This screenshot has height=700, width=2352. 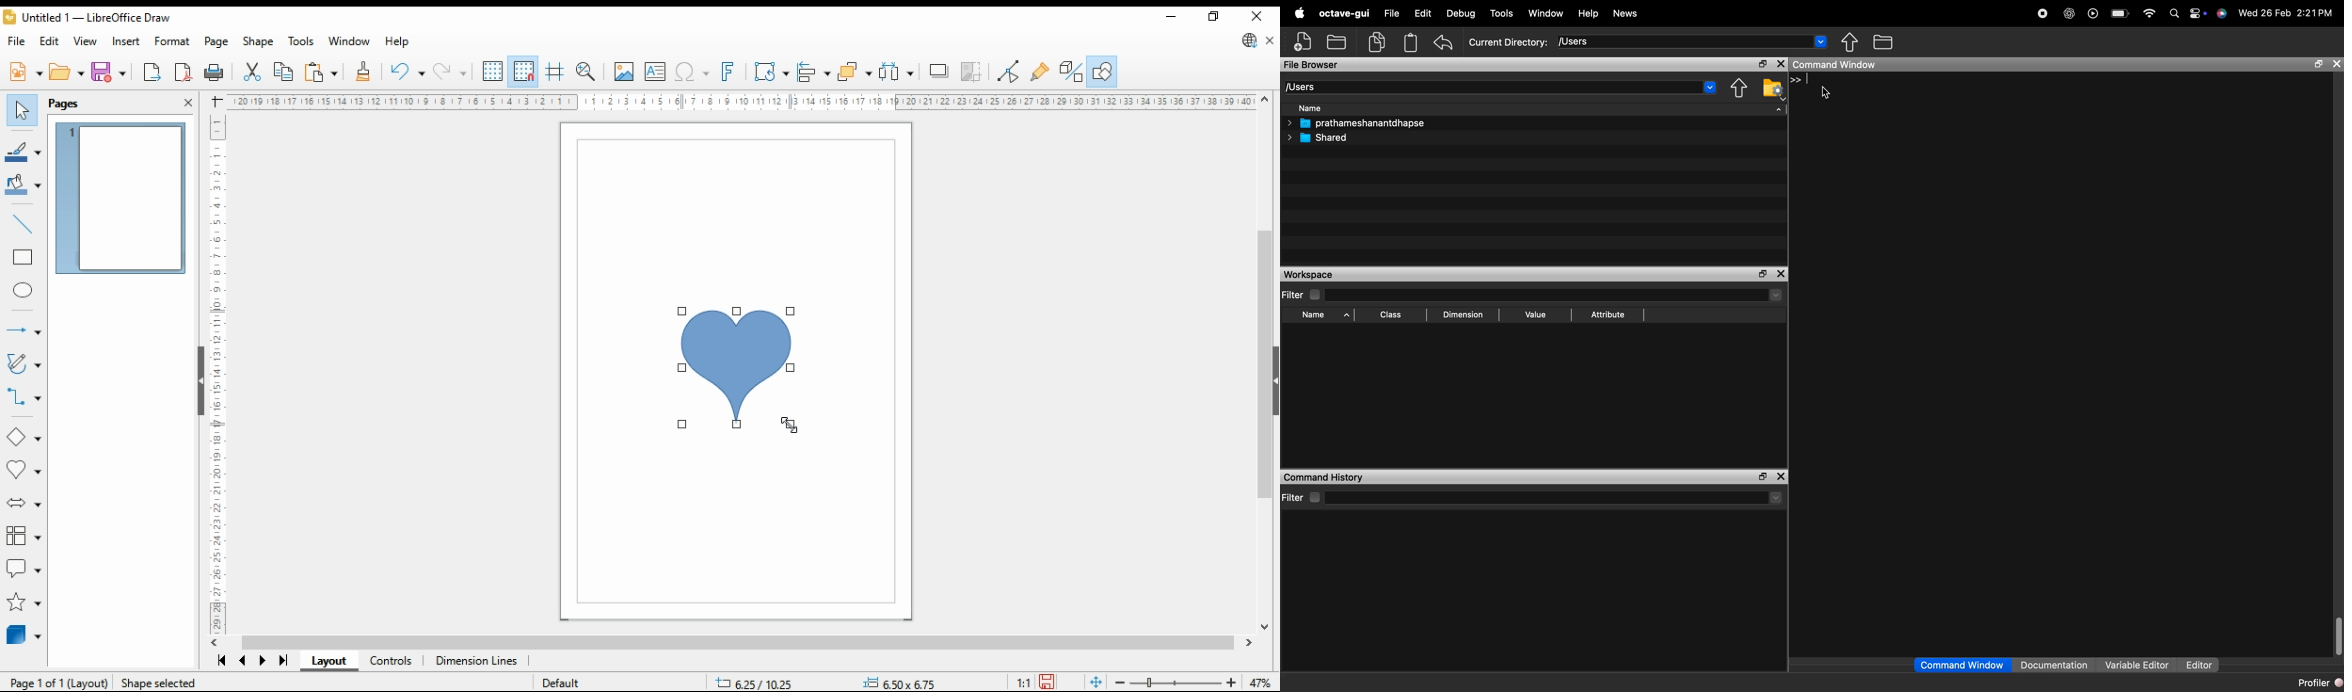 What do you see at coordinates (2203, 664) in the screenshot?
I see `Editor` at bounding box center [2203, 664].